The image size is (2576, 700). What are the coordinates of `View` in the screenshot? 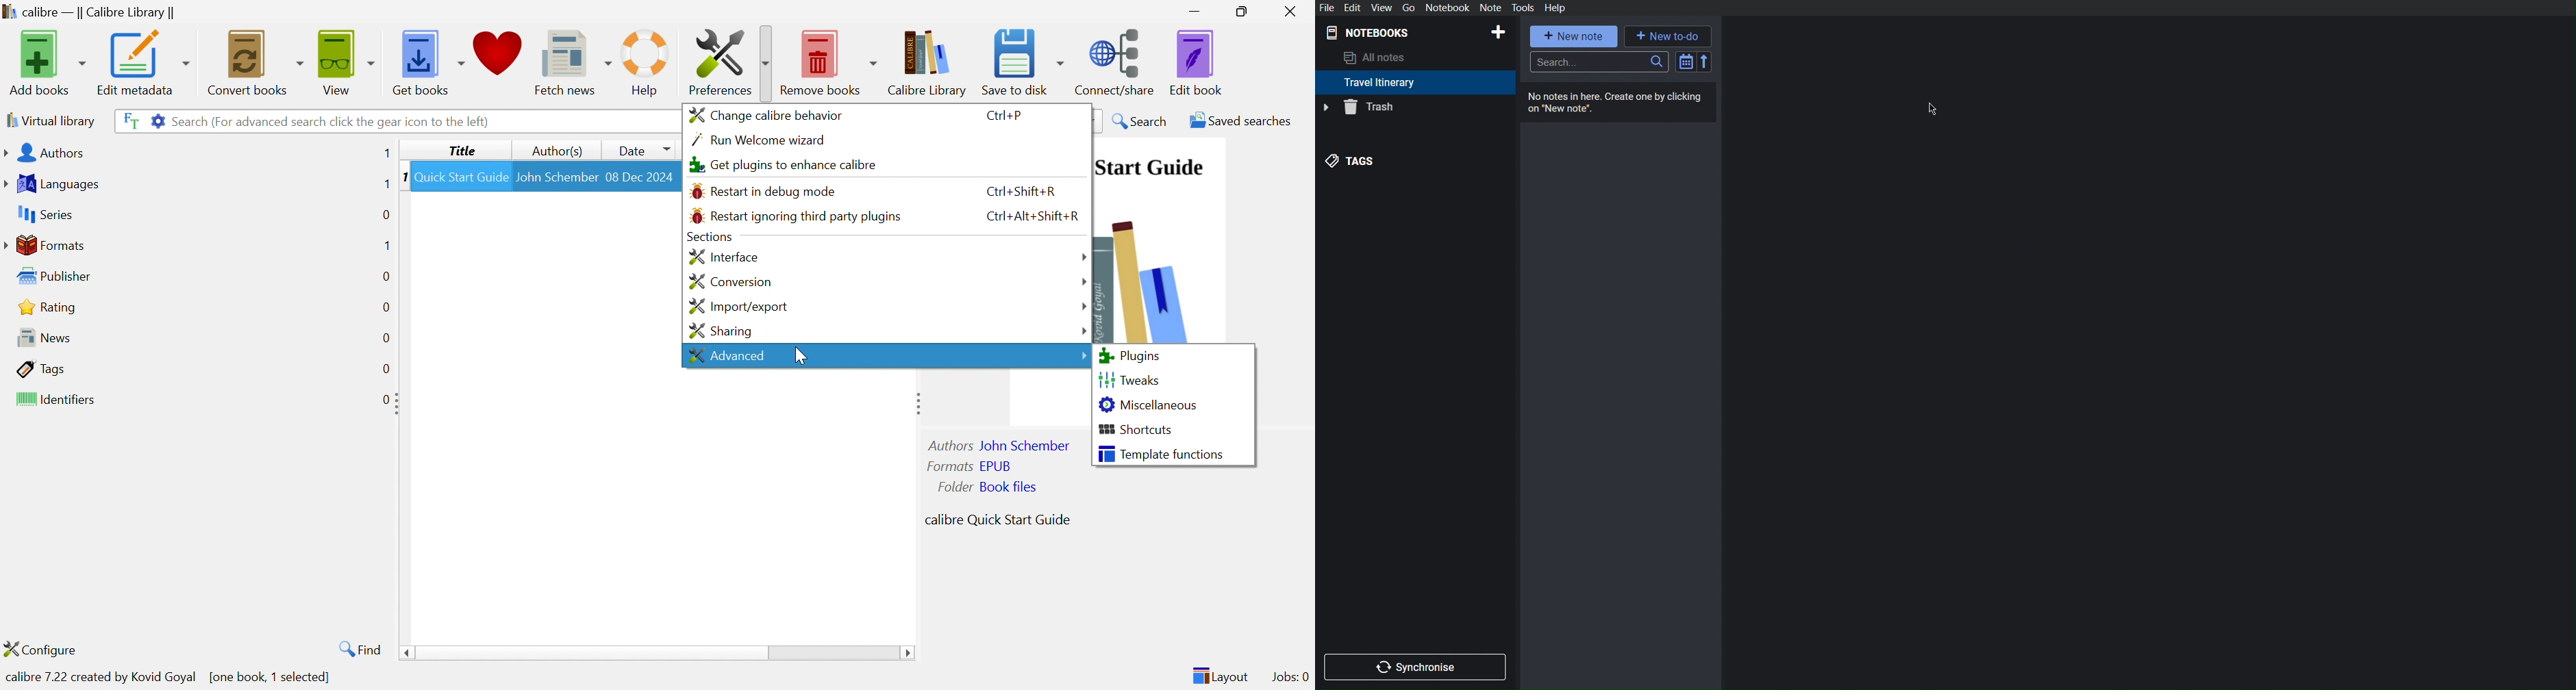 It's located at (343, 60).